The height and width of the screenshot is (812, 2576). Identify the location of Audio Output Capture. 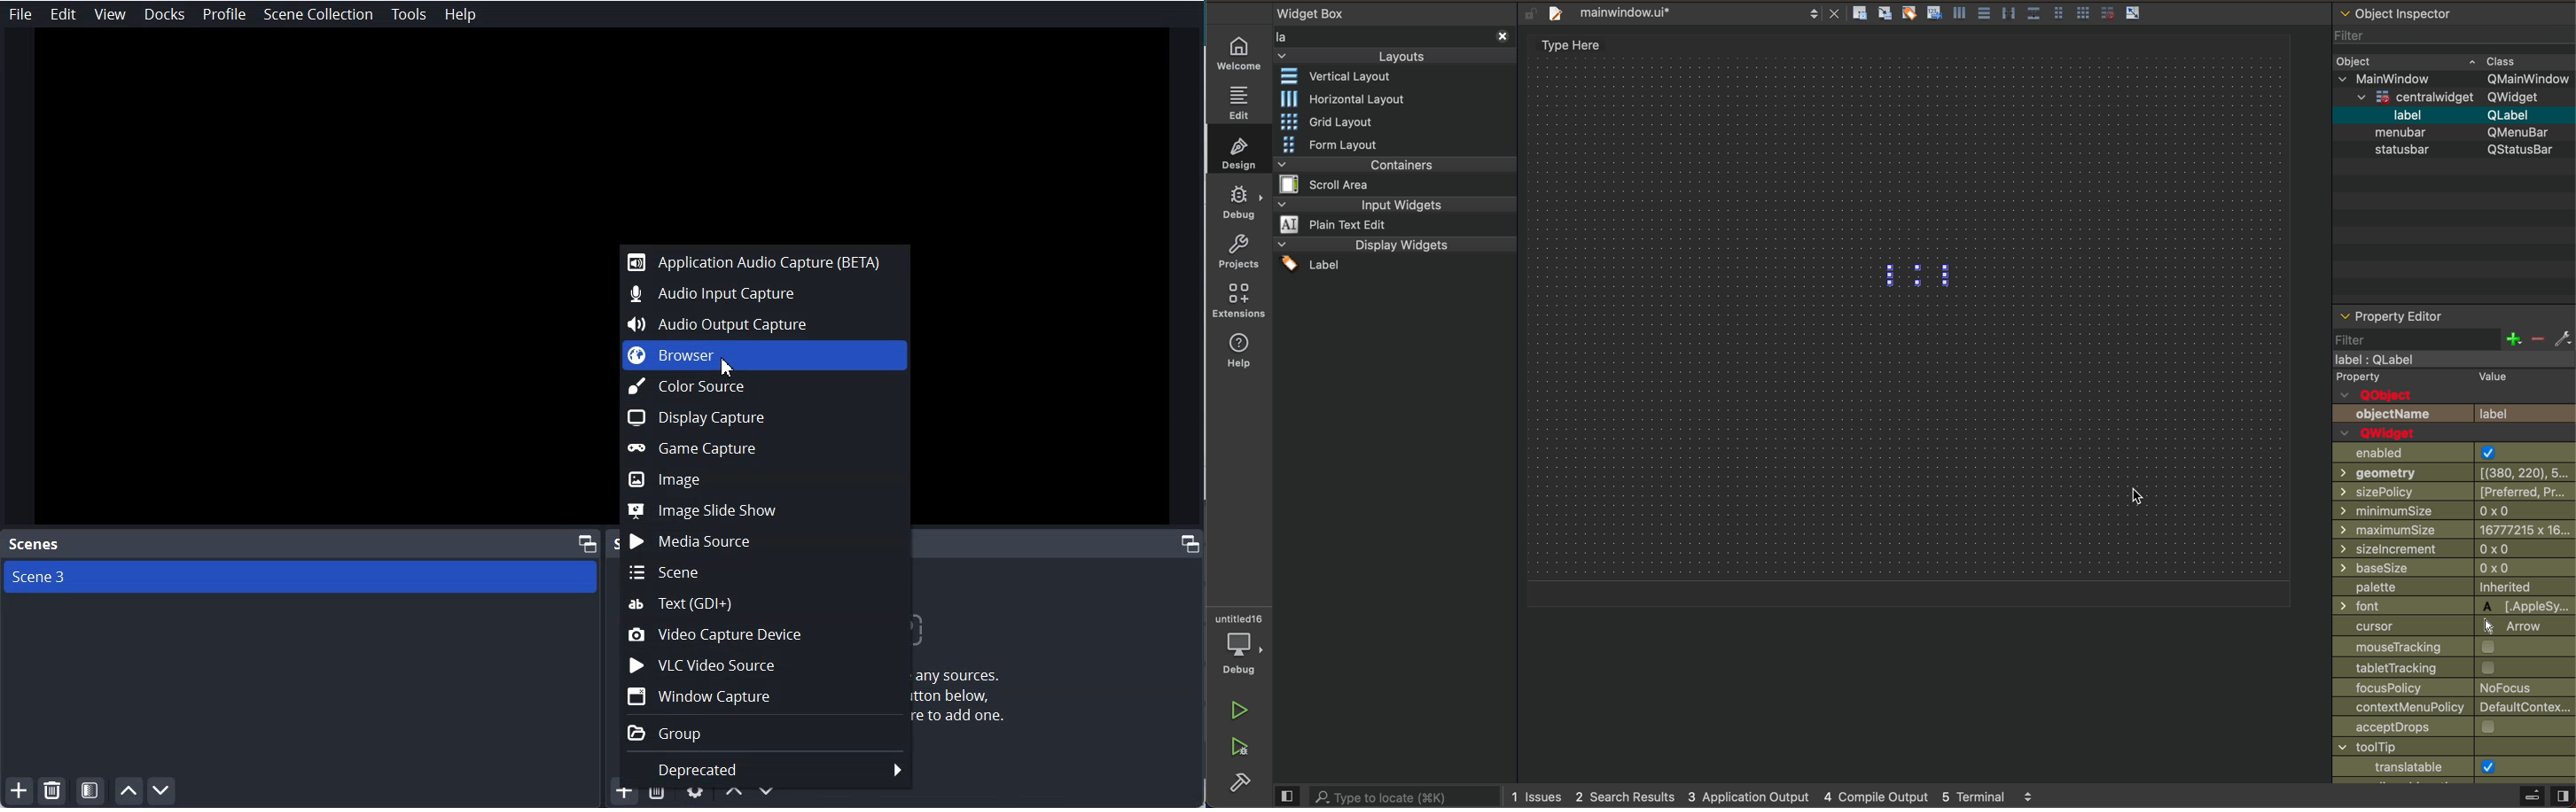
(766, 324).